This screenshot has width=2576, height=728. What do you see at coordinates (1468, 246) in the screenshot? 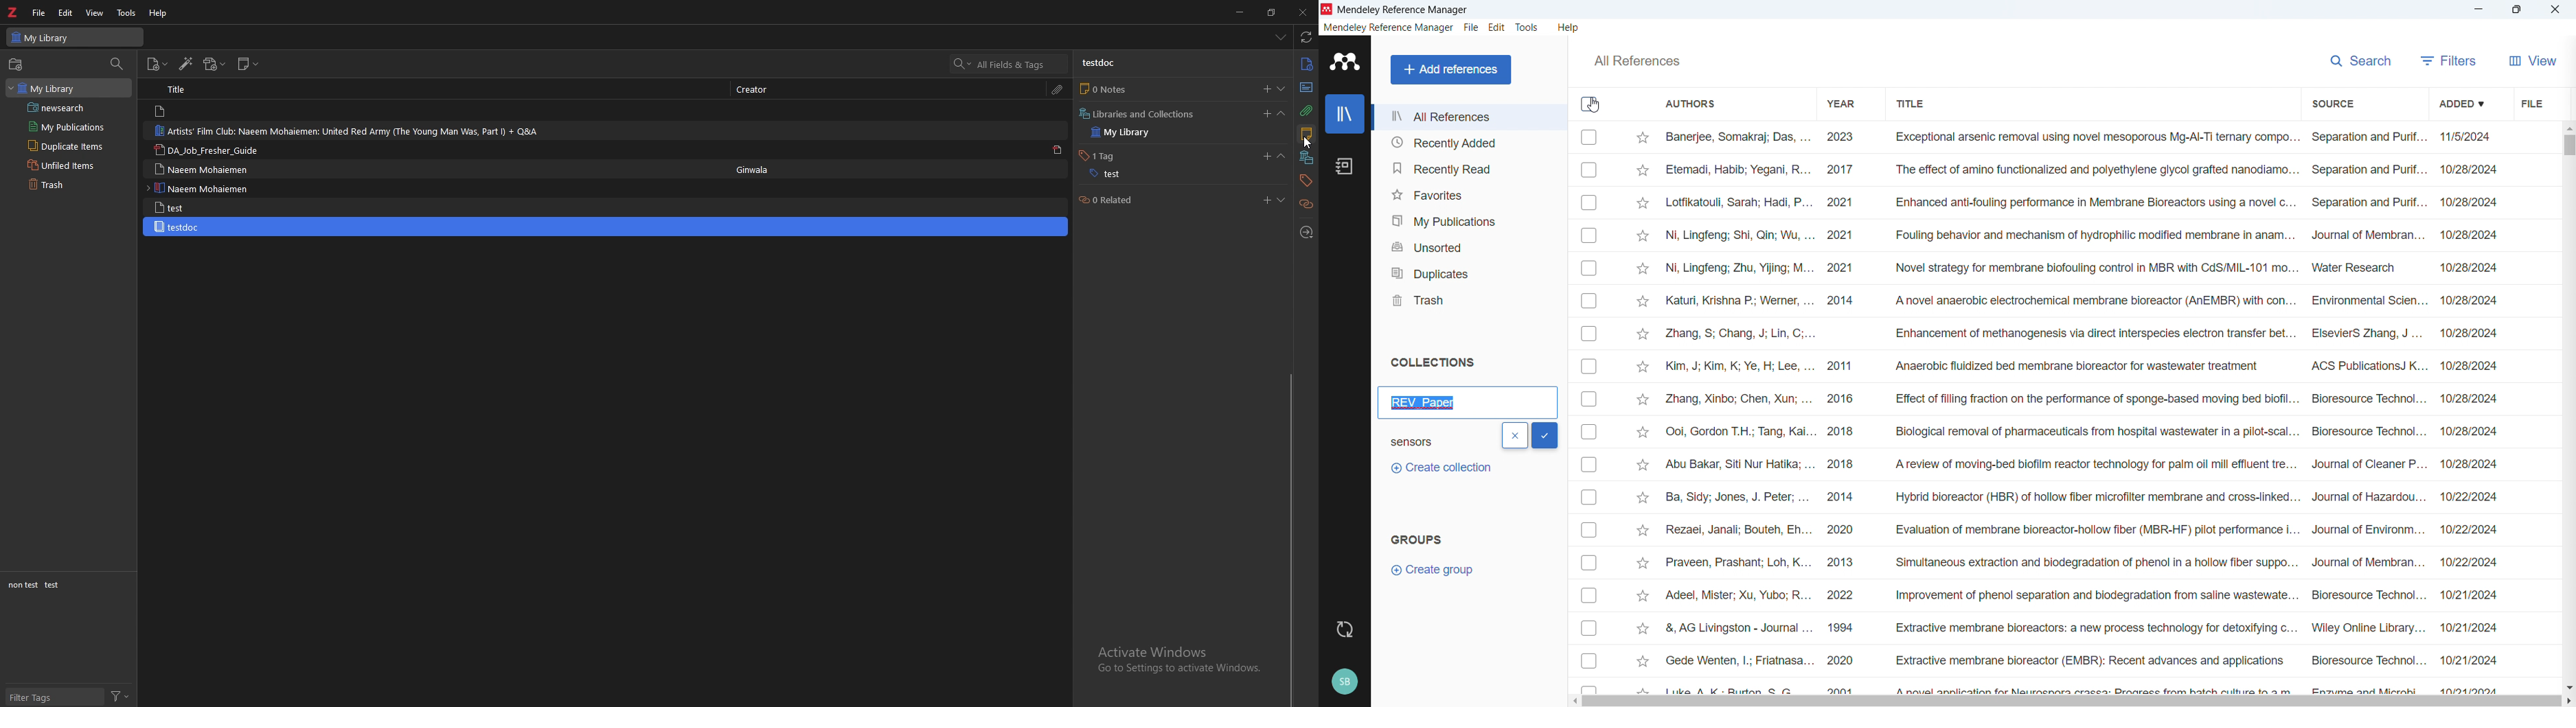
I see `Unsorted ` at bounding box center [1468, 246].